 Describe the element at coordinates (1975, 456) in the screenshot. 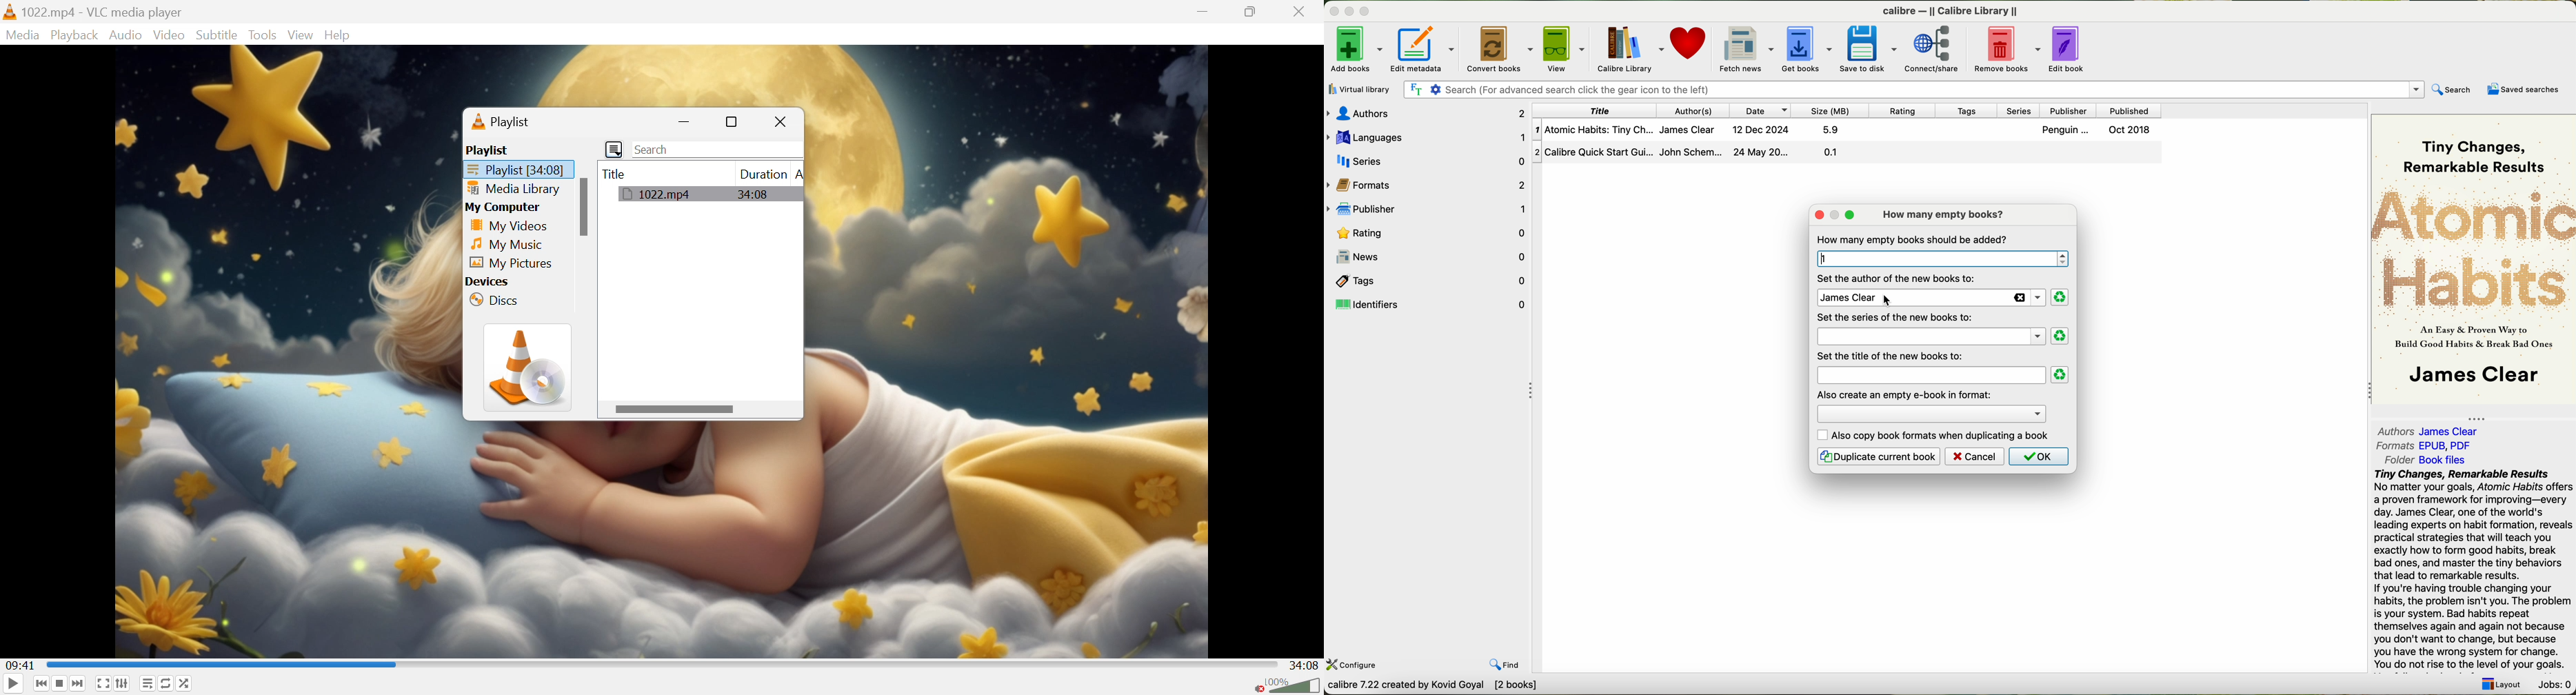

I see `cancel button` at that location.